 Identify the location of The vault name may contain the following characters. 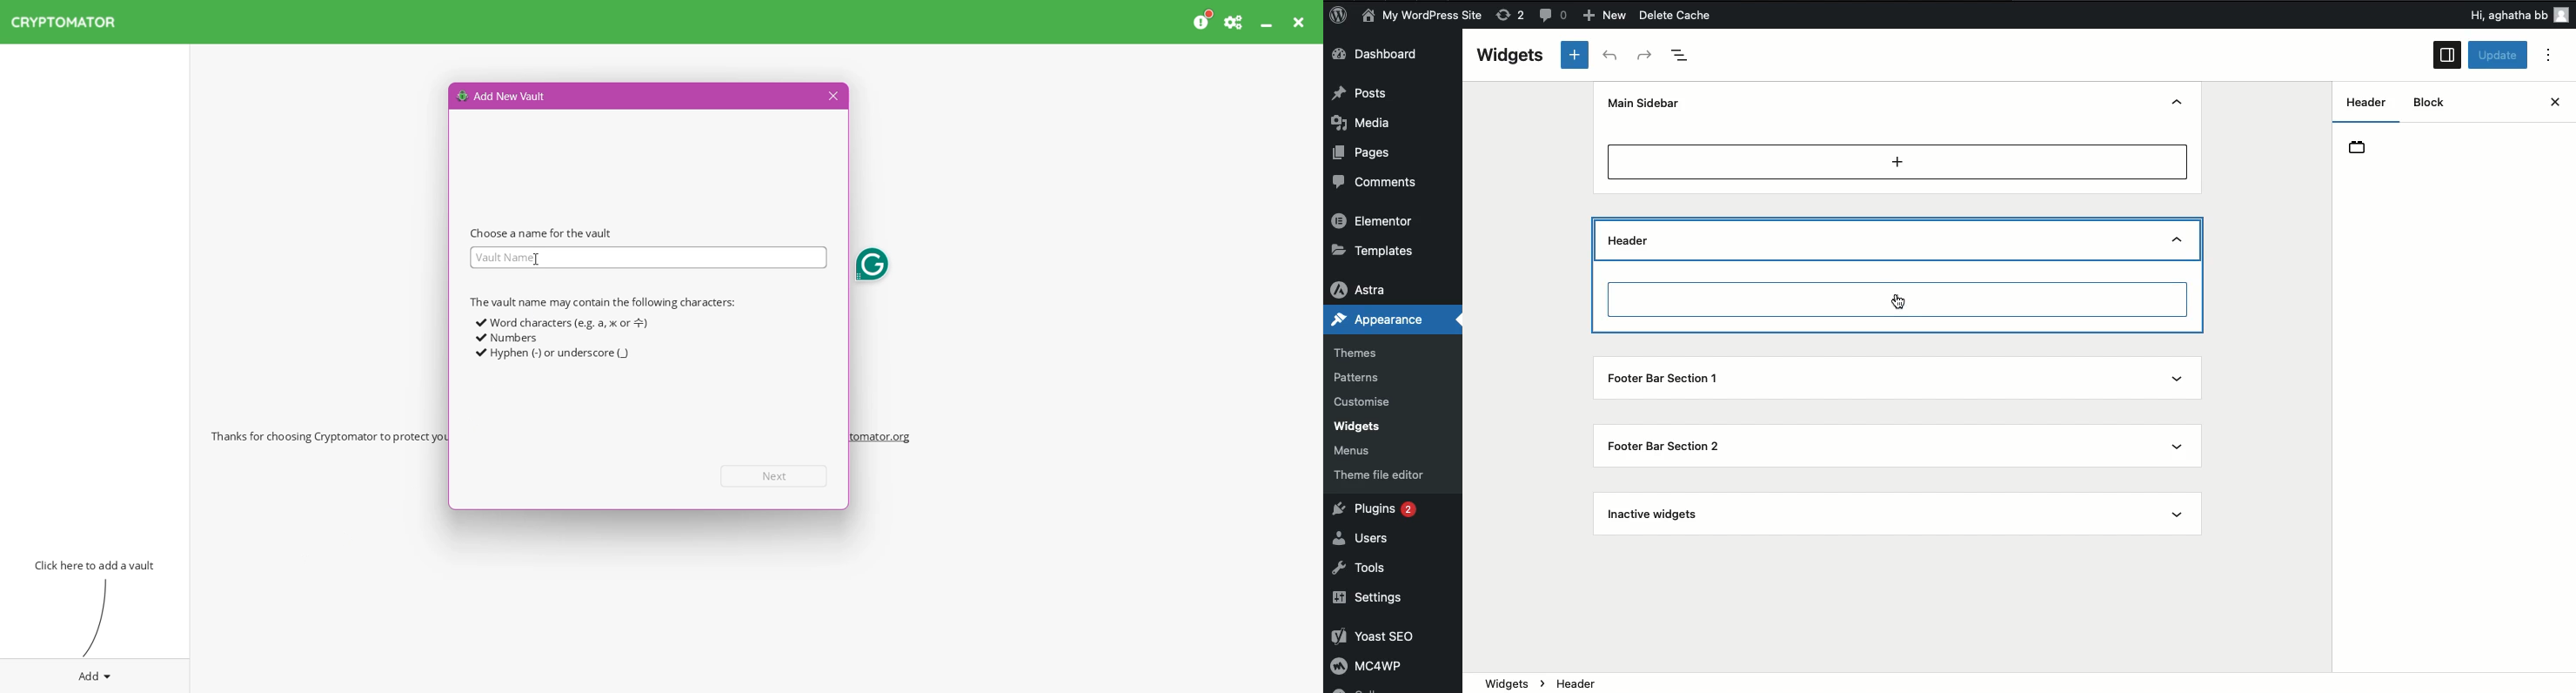
(602, 302).